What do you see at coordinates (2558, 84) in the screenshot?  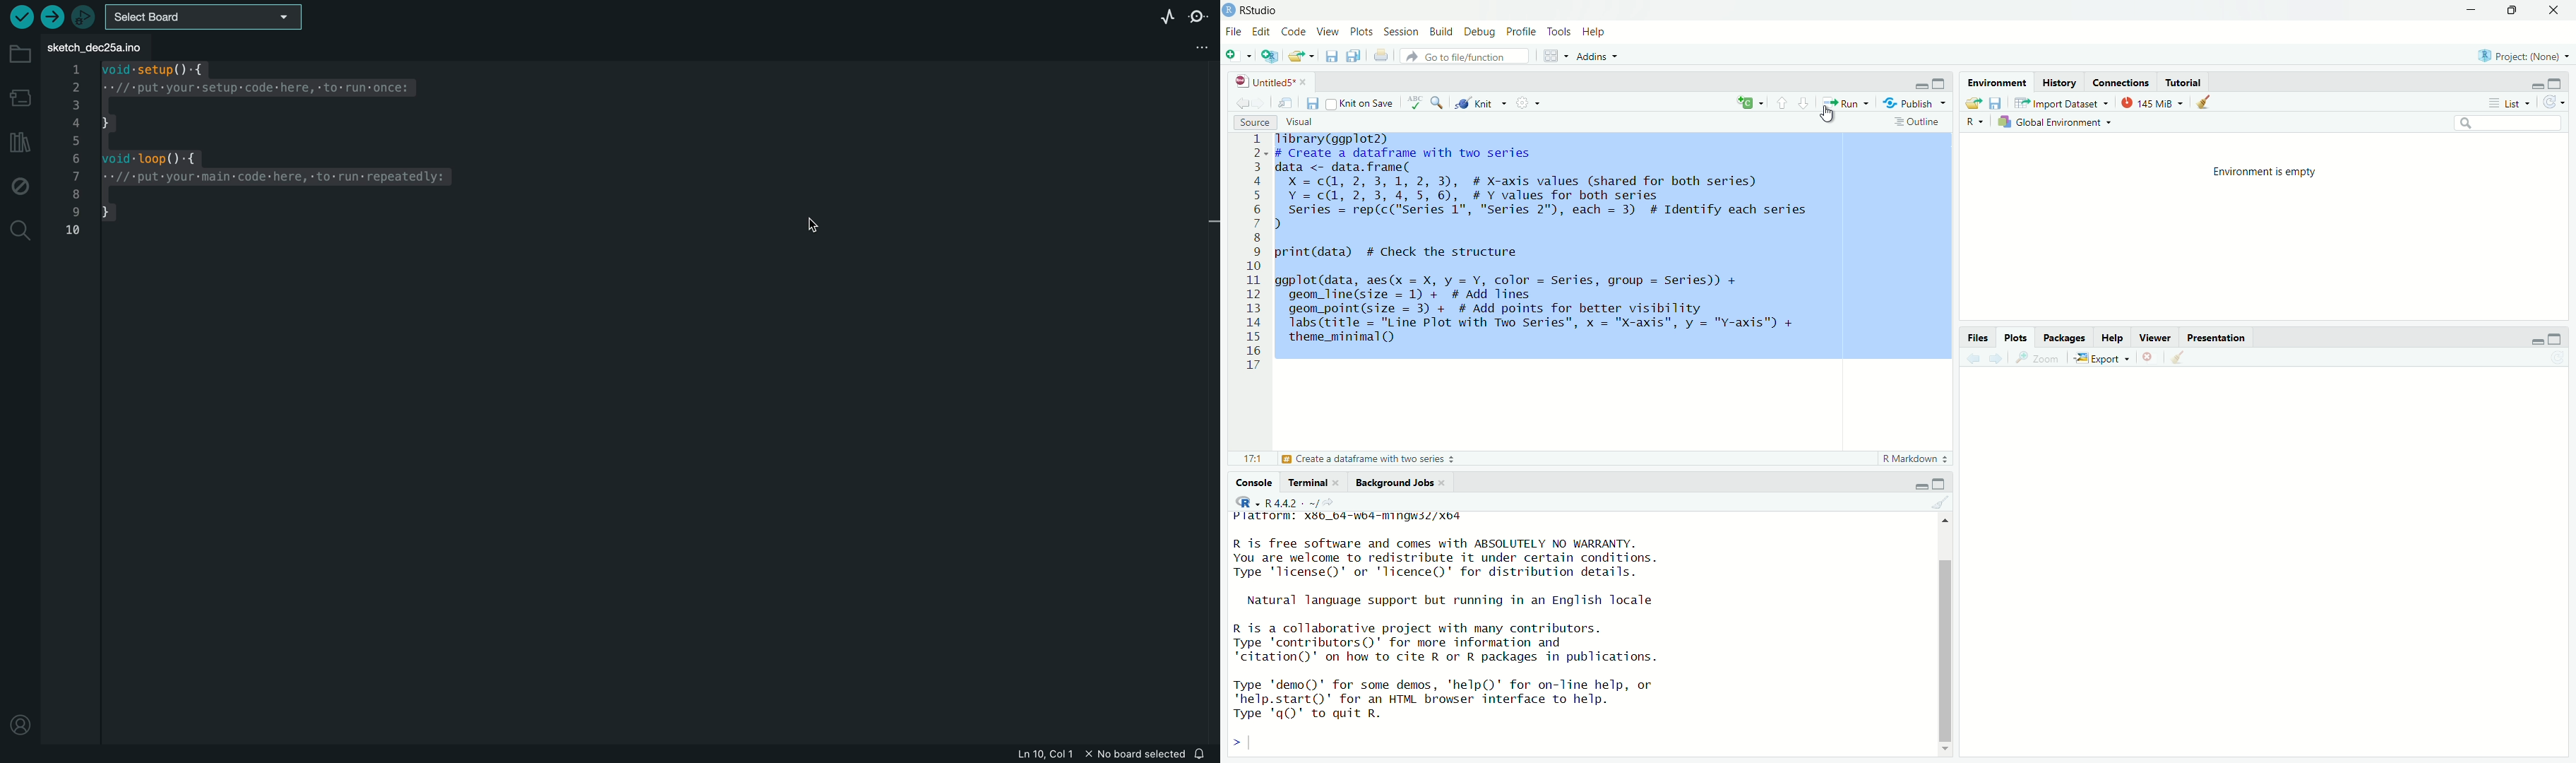 I see `Maximize` at bounding box center [2558, 84].